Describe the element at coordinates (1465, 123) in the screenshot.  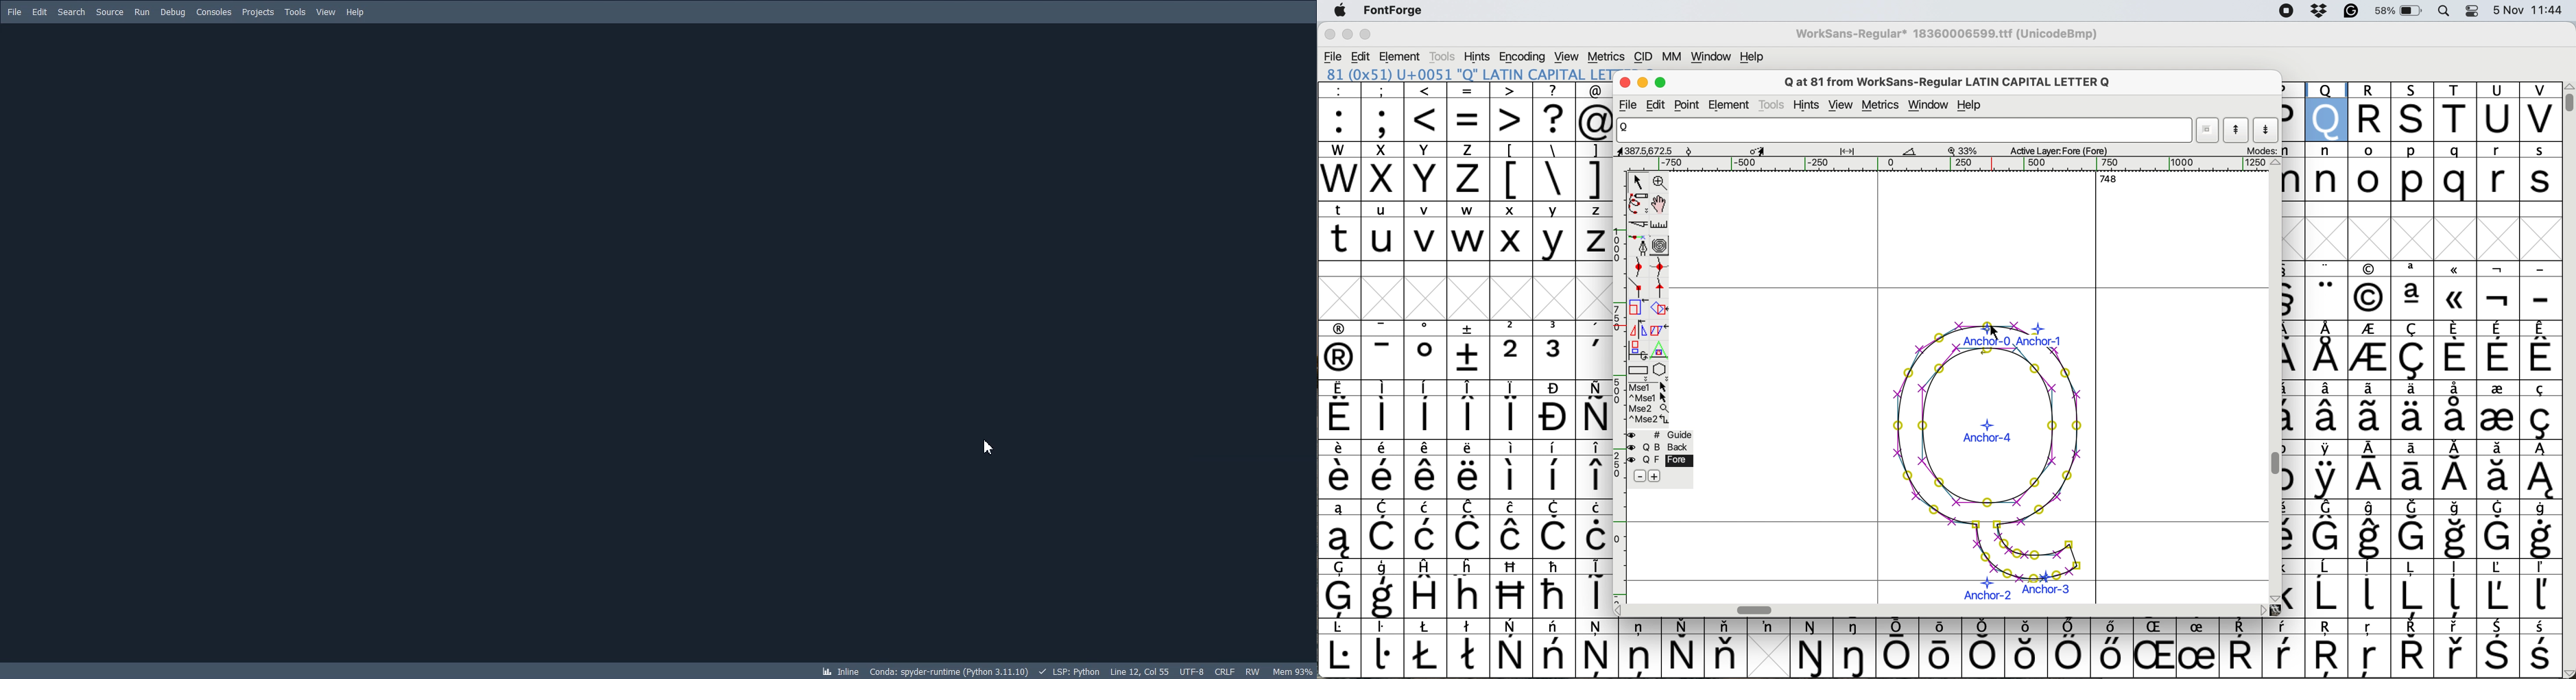
I see `special characters` at that location.